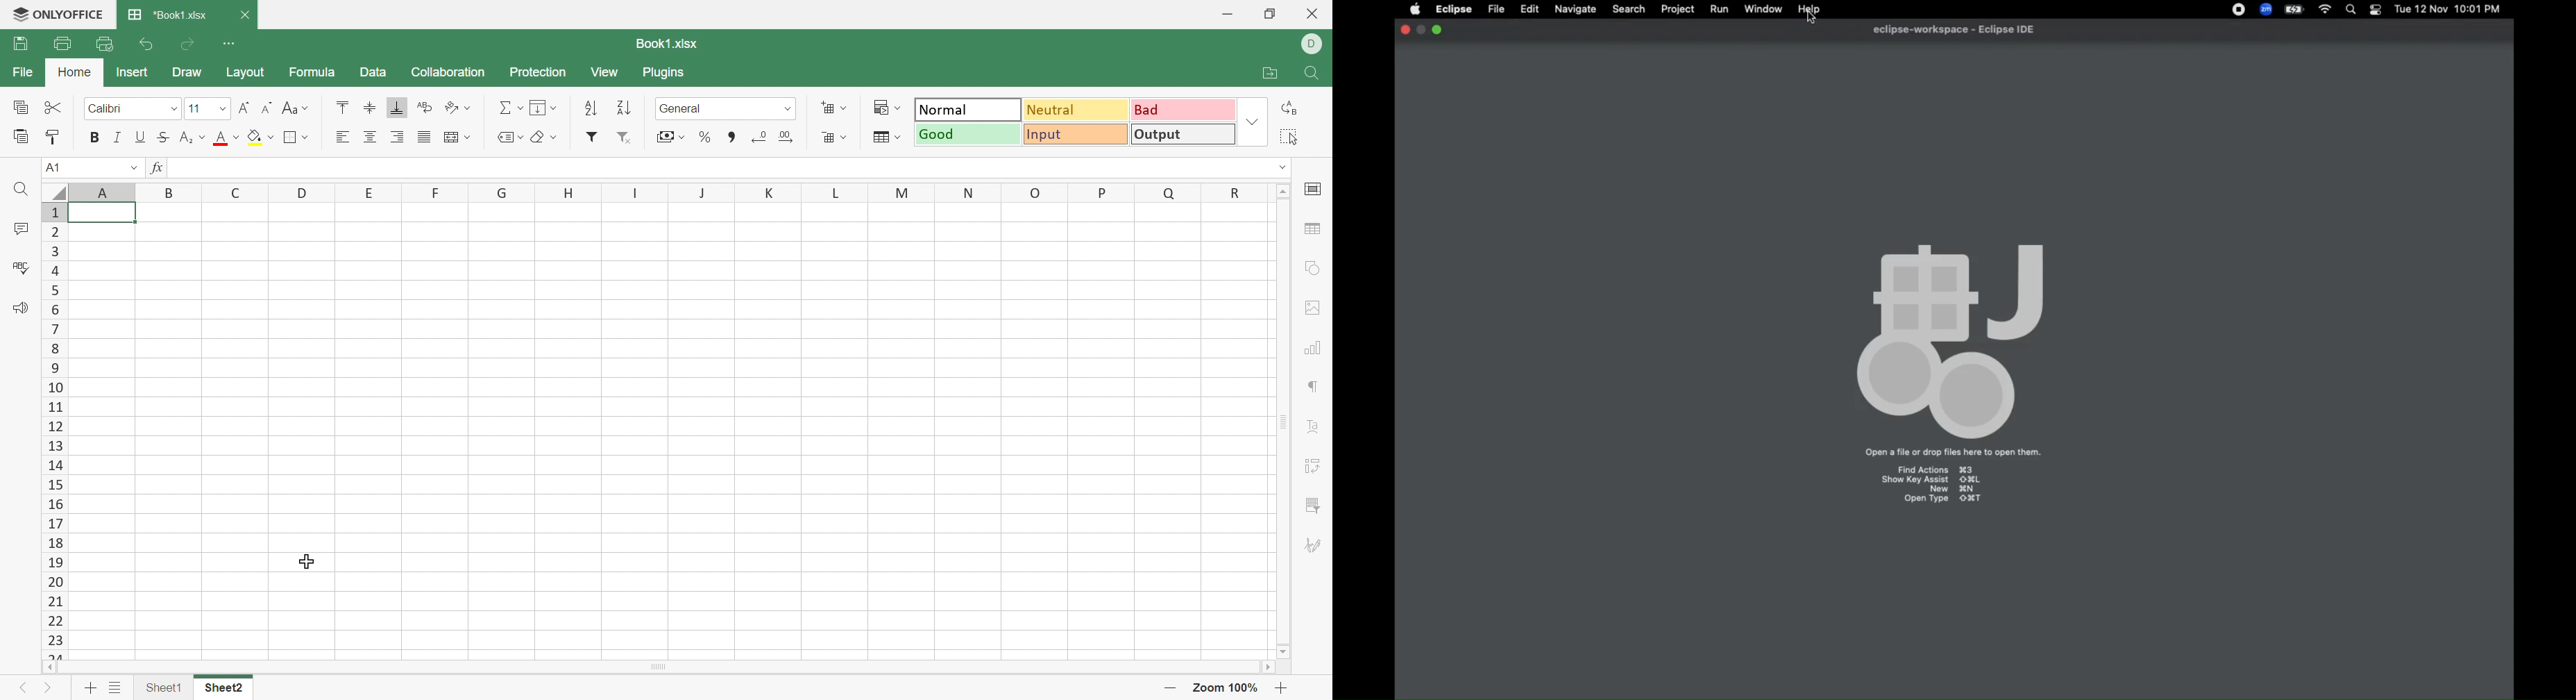 Image resolution: width=2576 pixels, height=700 pixels. Describe the element at coordinates (548, 135) in the screenshot. I see `Clear` at that location.